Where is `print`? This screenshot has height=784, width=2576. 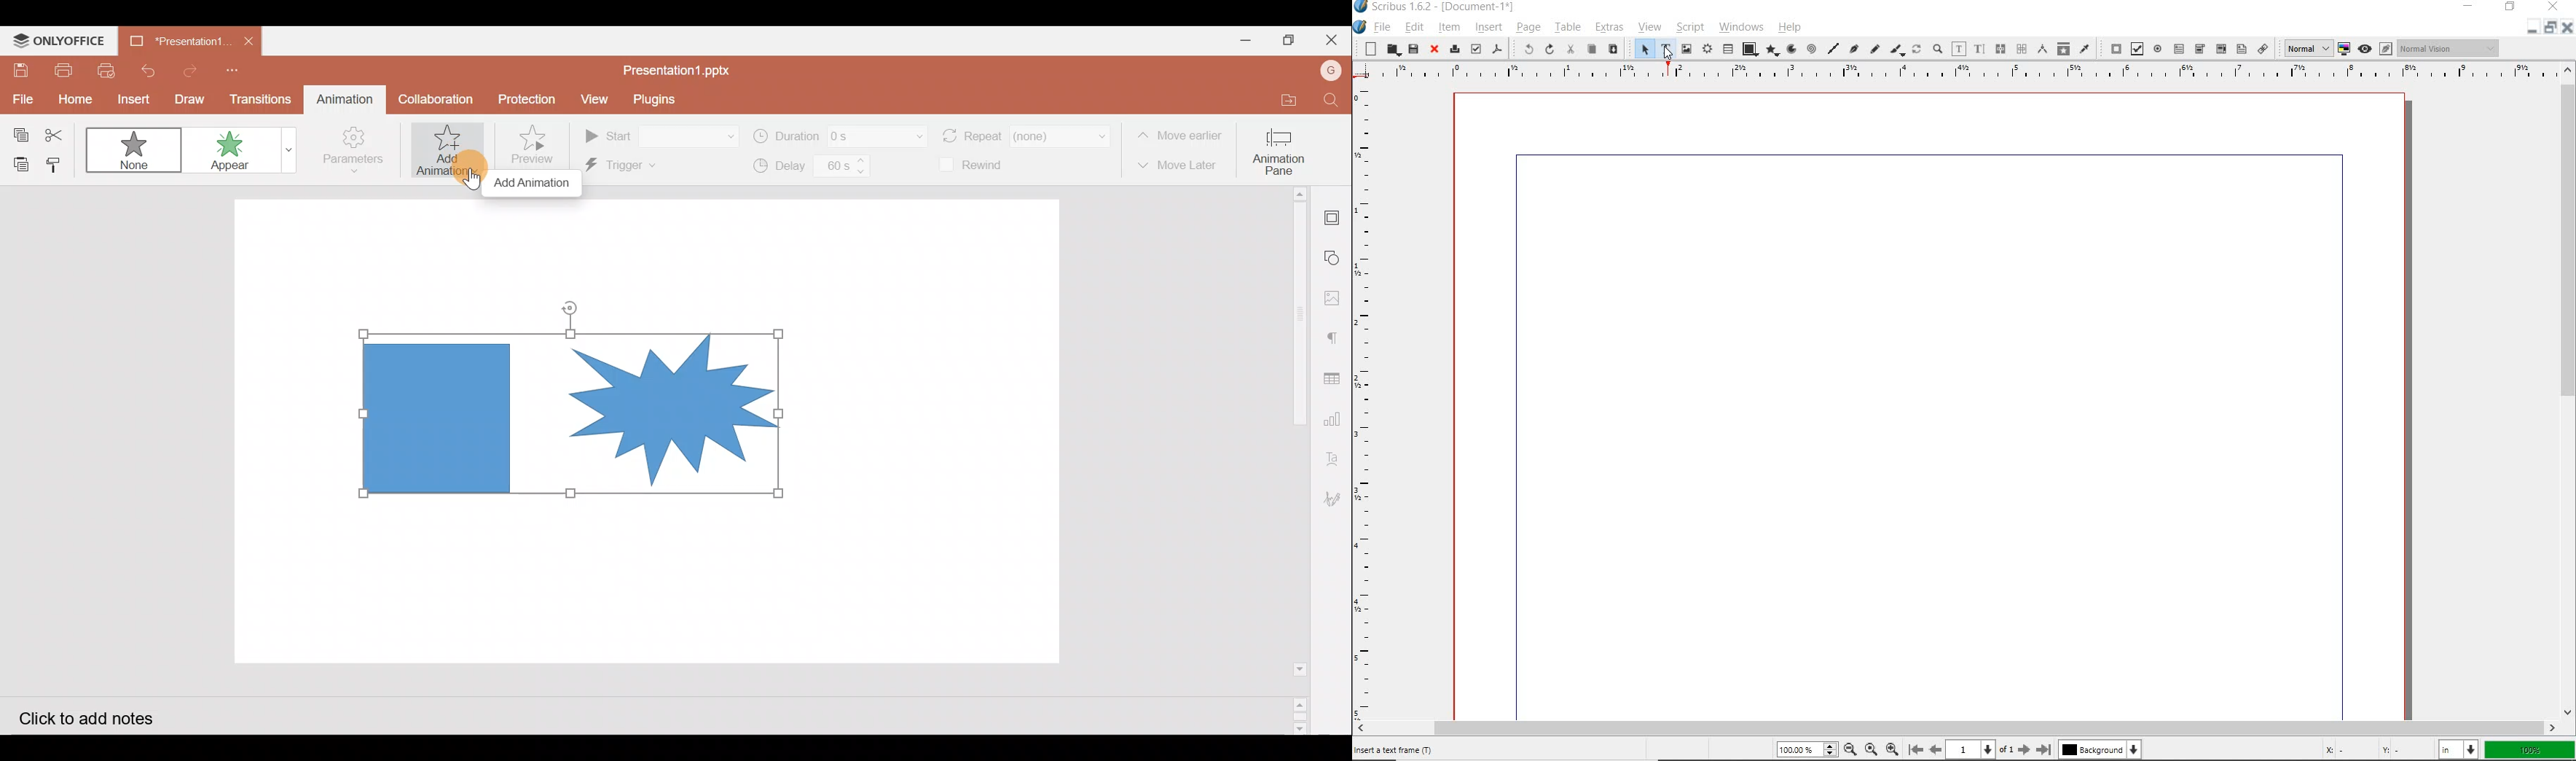 print is located at coordinates (1454, 50).